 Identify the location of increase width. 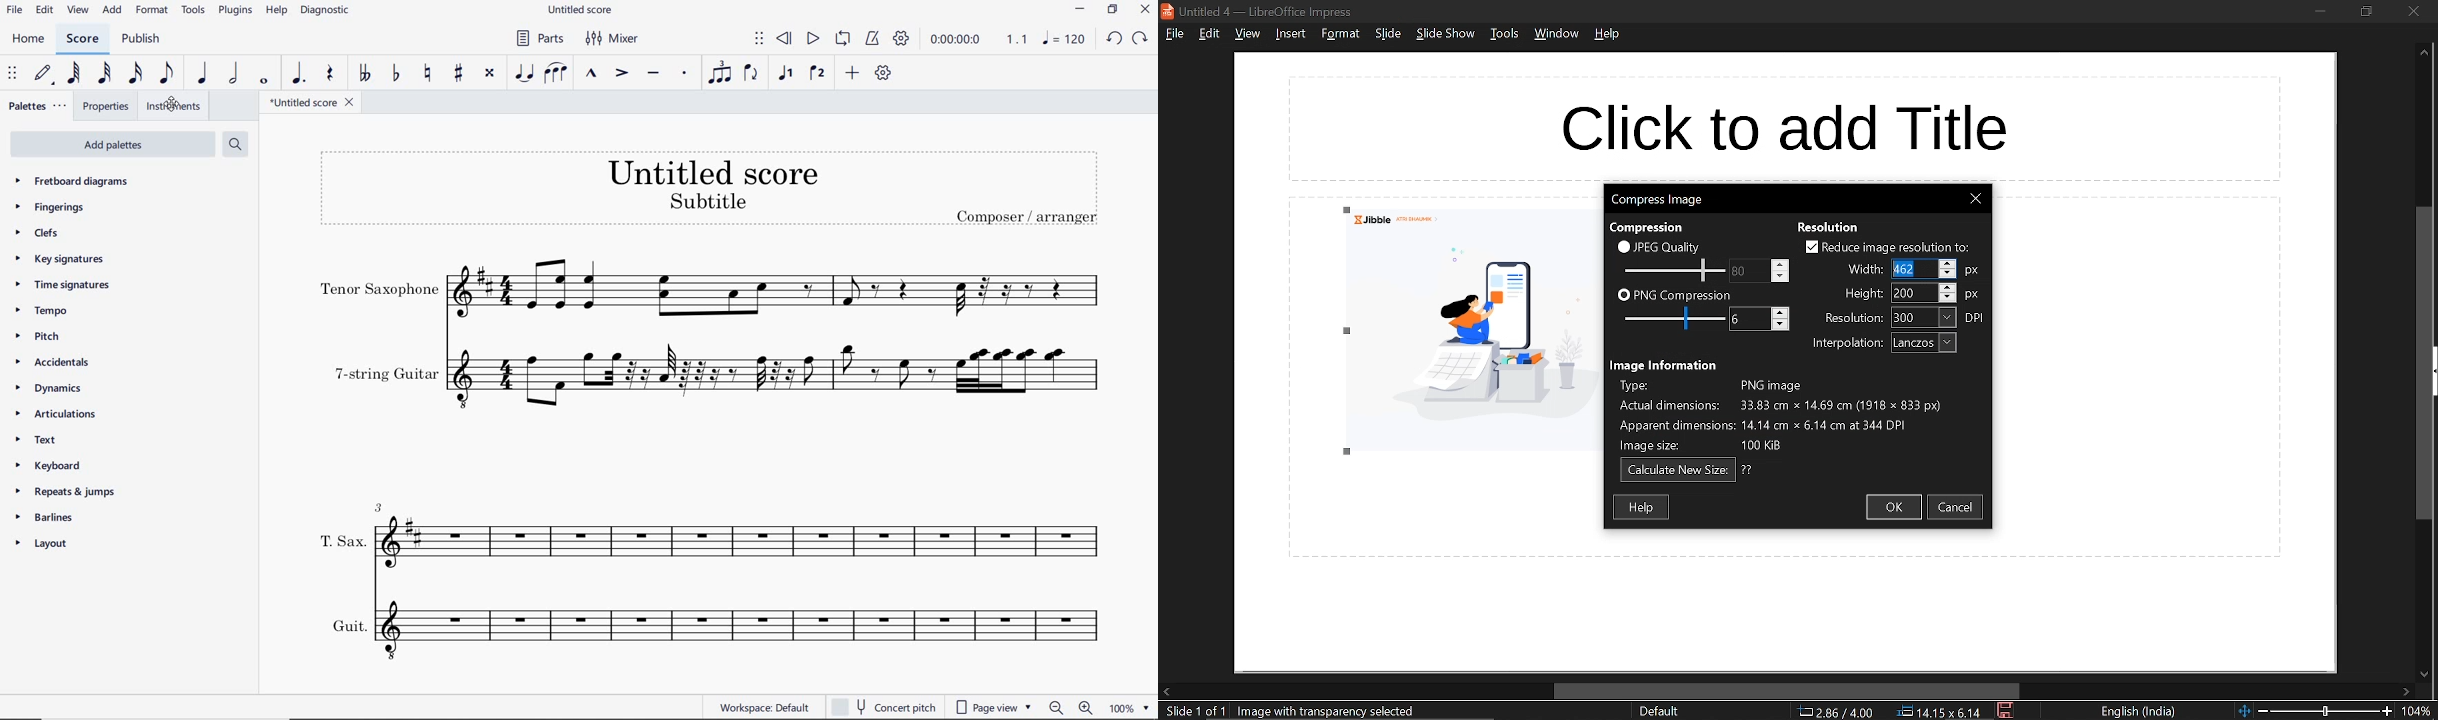
(1947, 262).